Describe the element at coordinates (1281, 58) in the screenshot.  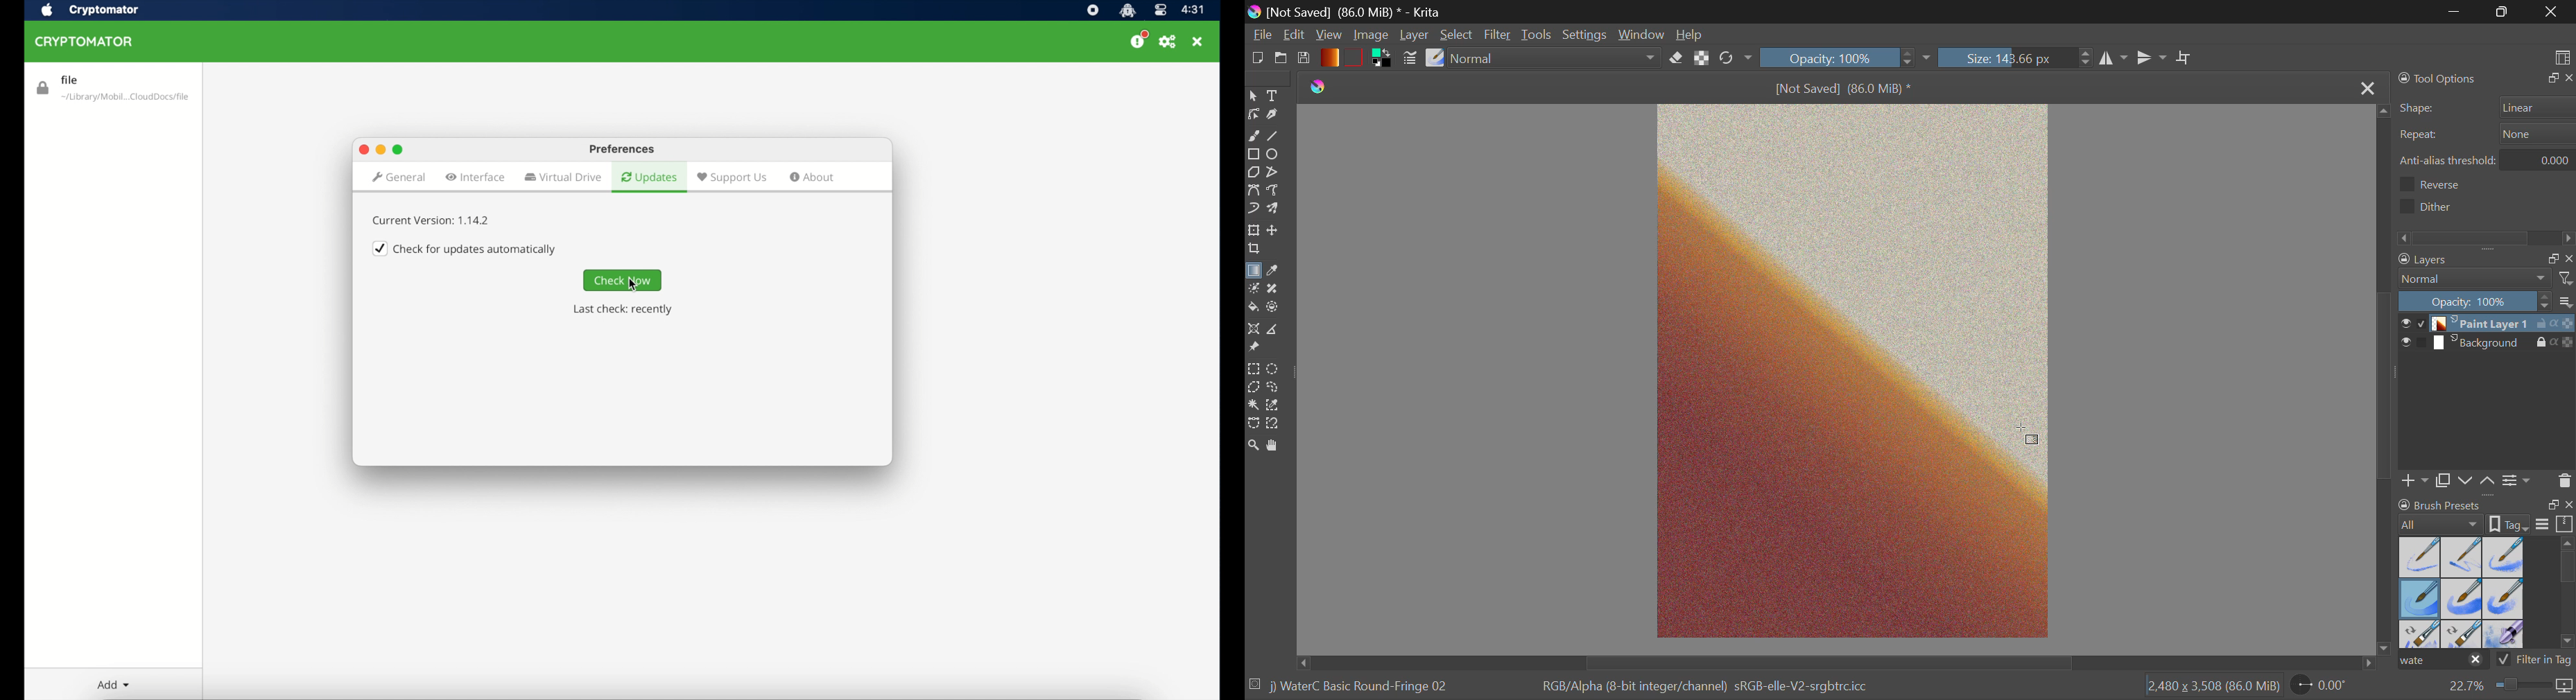
I see `Open` at that location.